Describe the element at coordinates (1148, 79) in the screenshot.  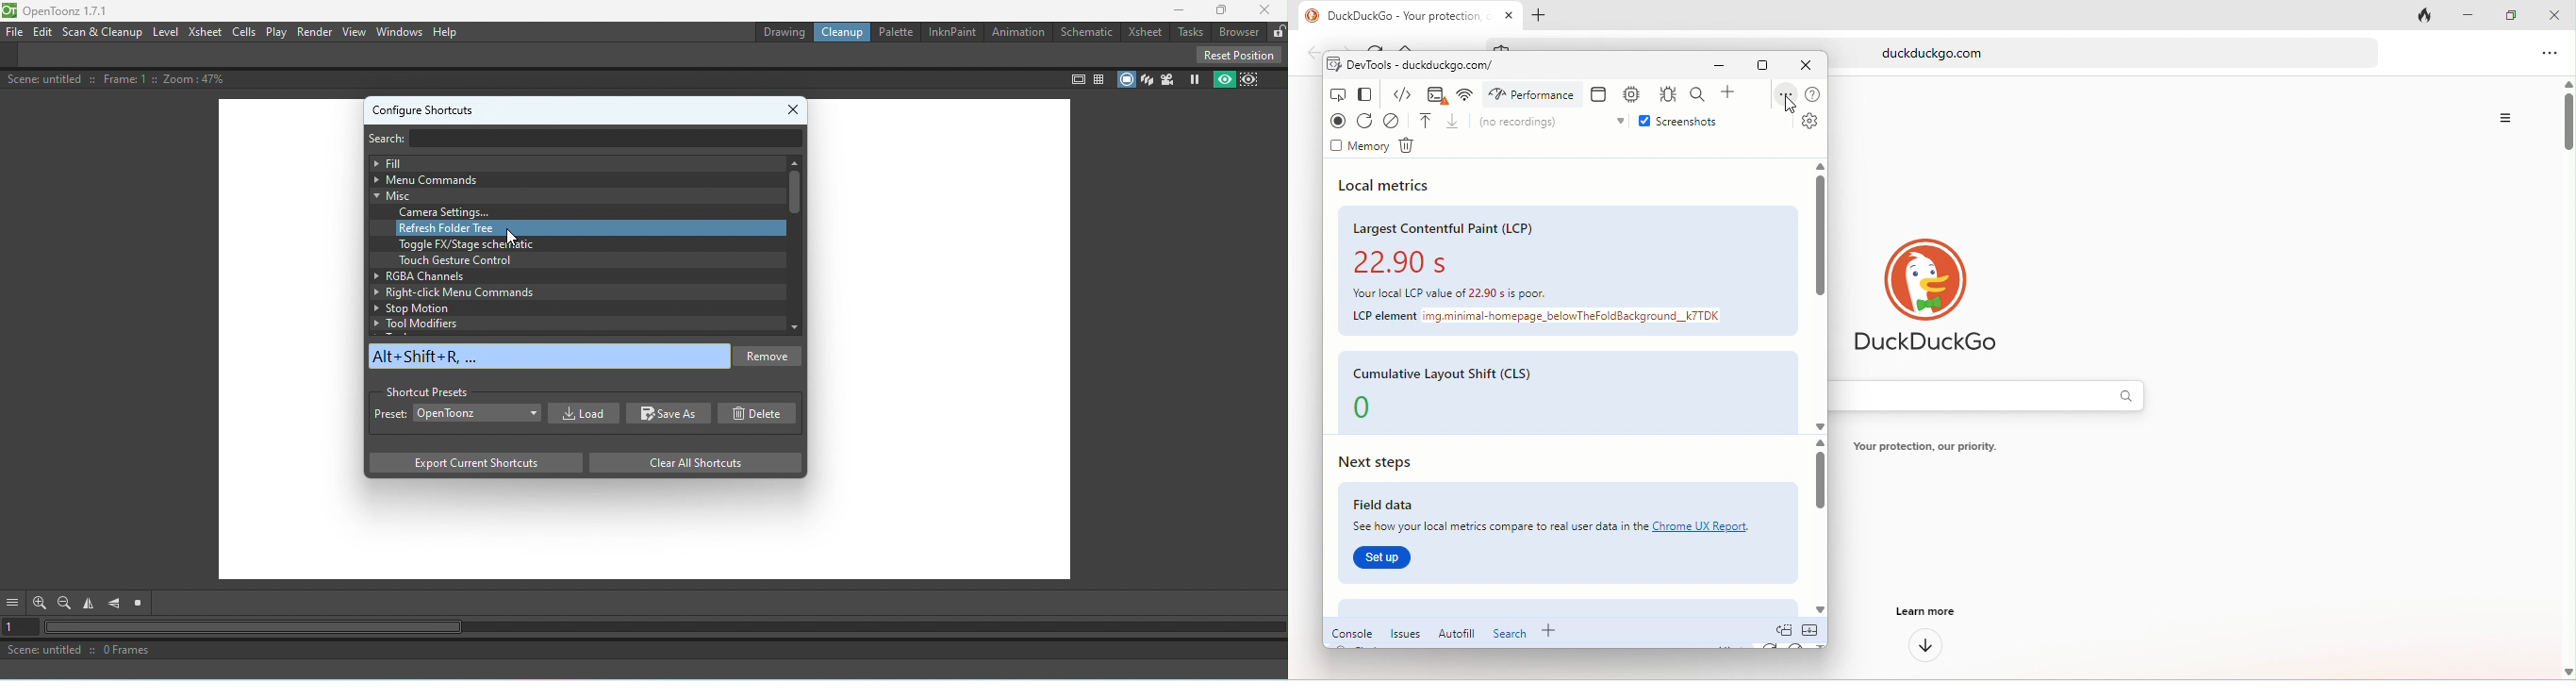
I see `3D view` at that location.